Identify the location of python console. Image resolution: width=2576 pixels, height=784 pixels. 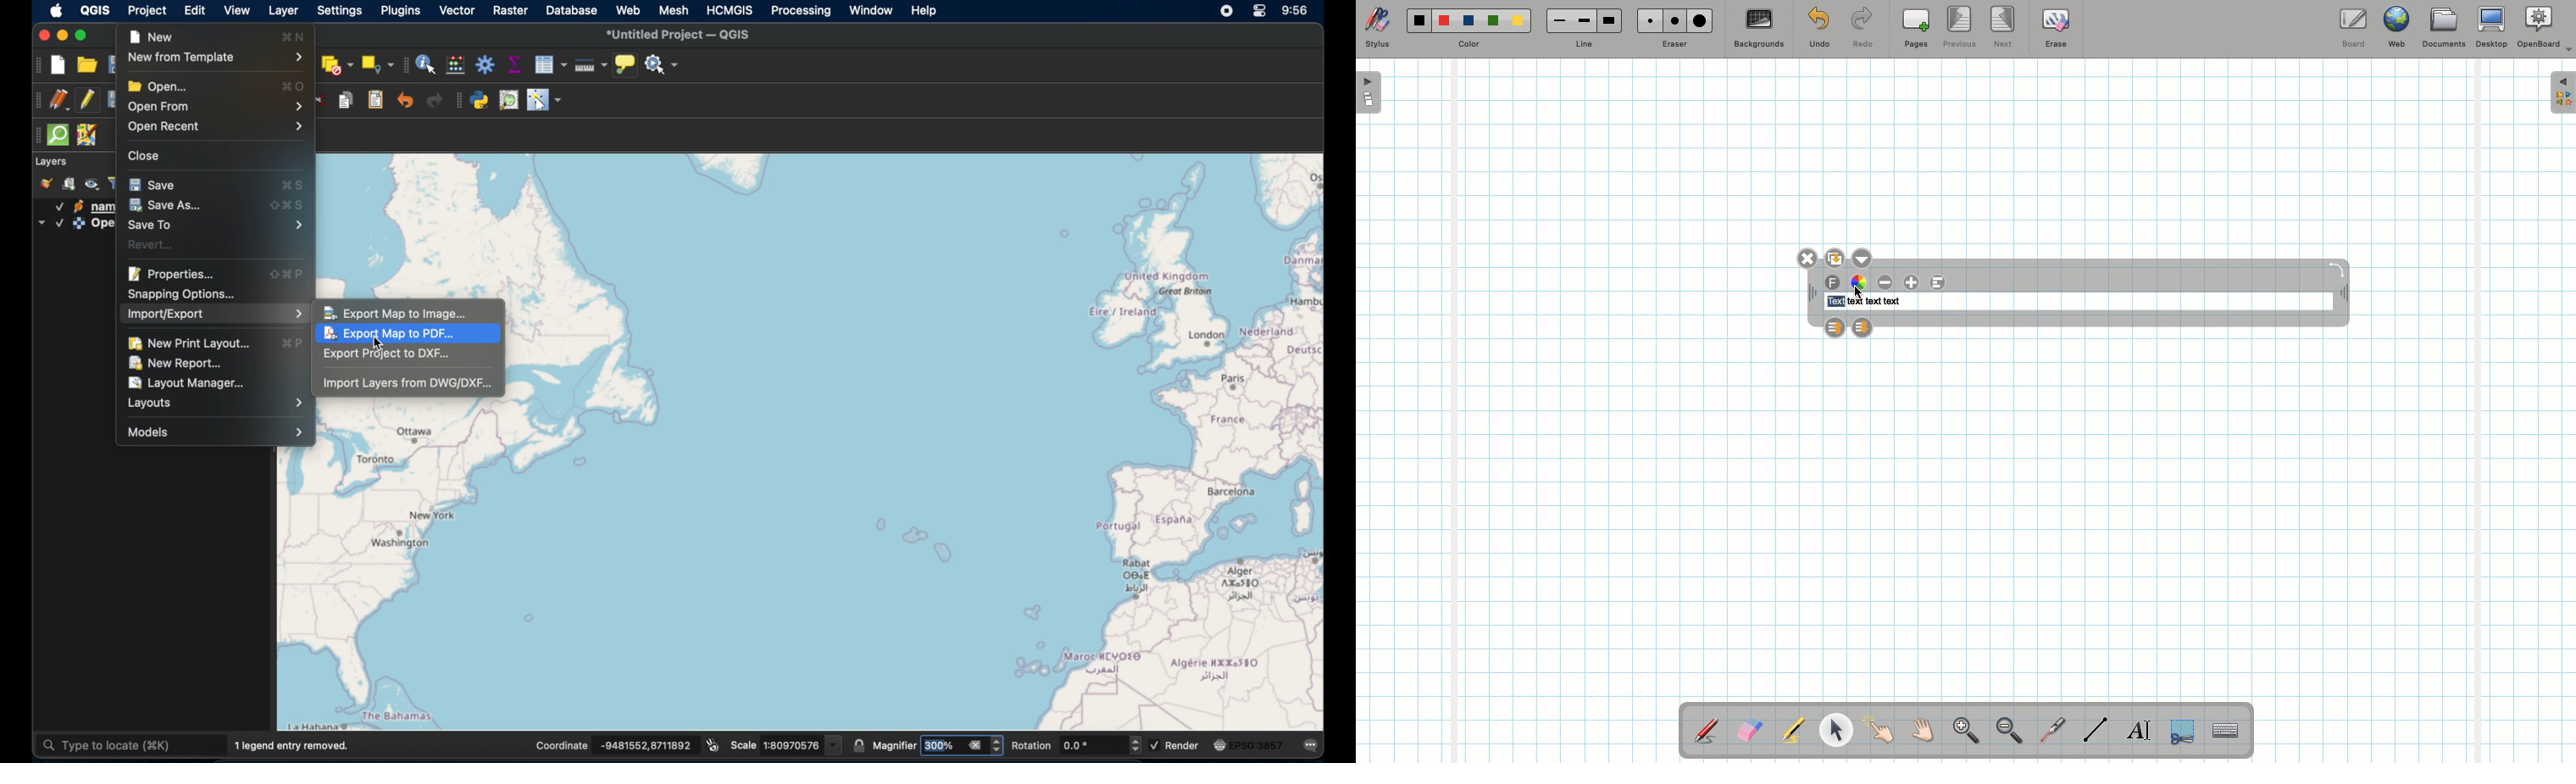
(479, 102).